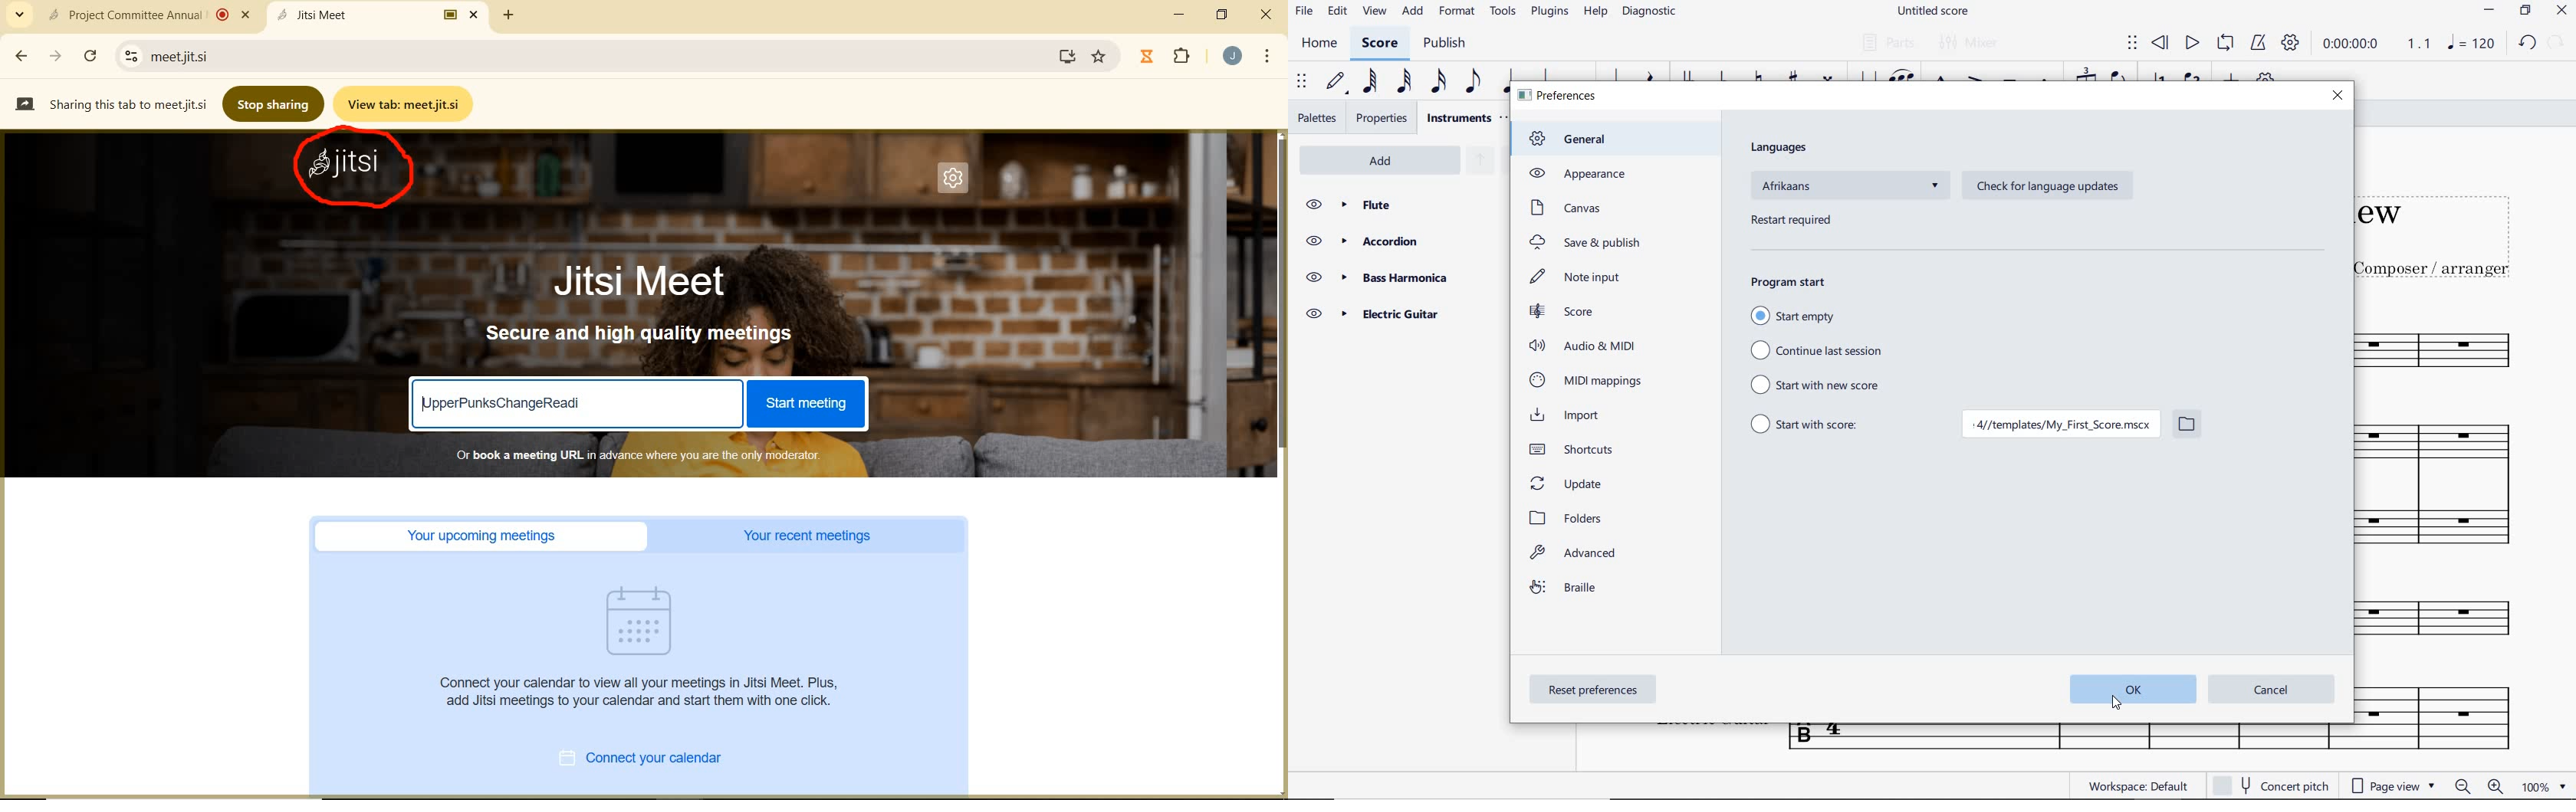 The height and width of the screenshot is (812, 2576). What do you see at coordinates (2392, 785) in the screenshot?
I see `page view` at bounding box center [2392, 785].